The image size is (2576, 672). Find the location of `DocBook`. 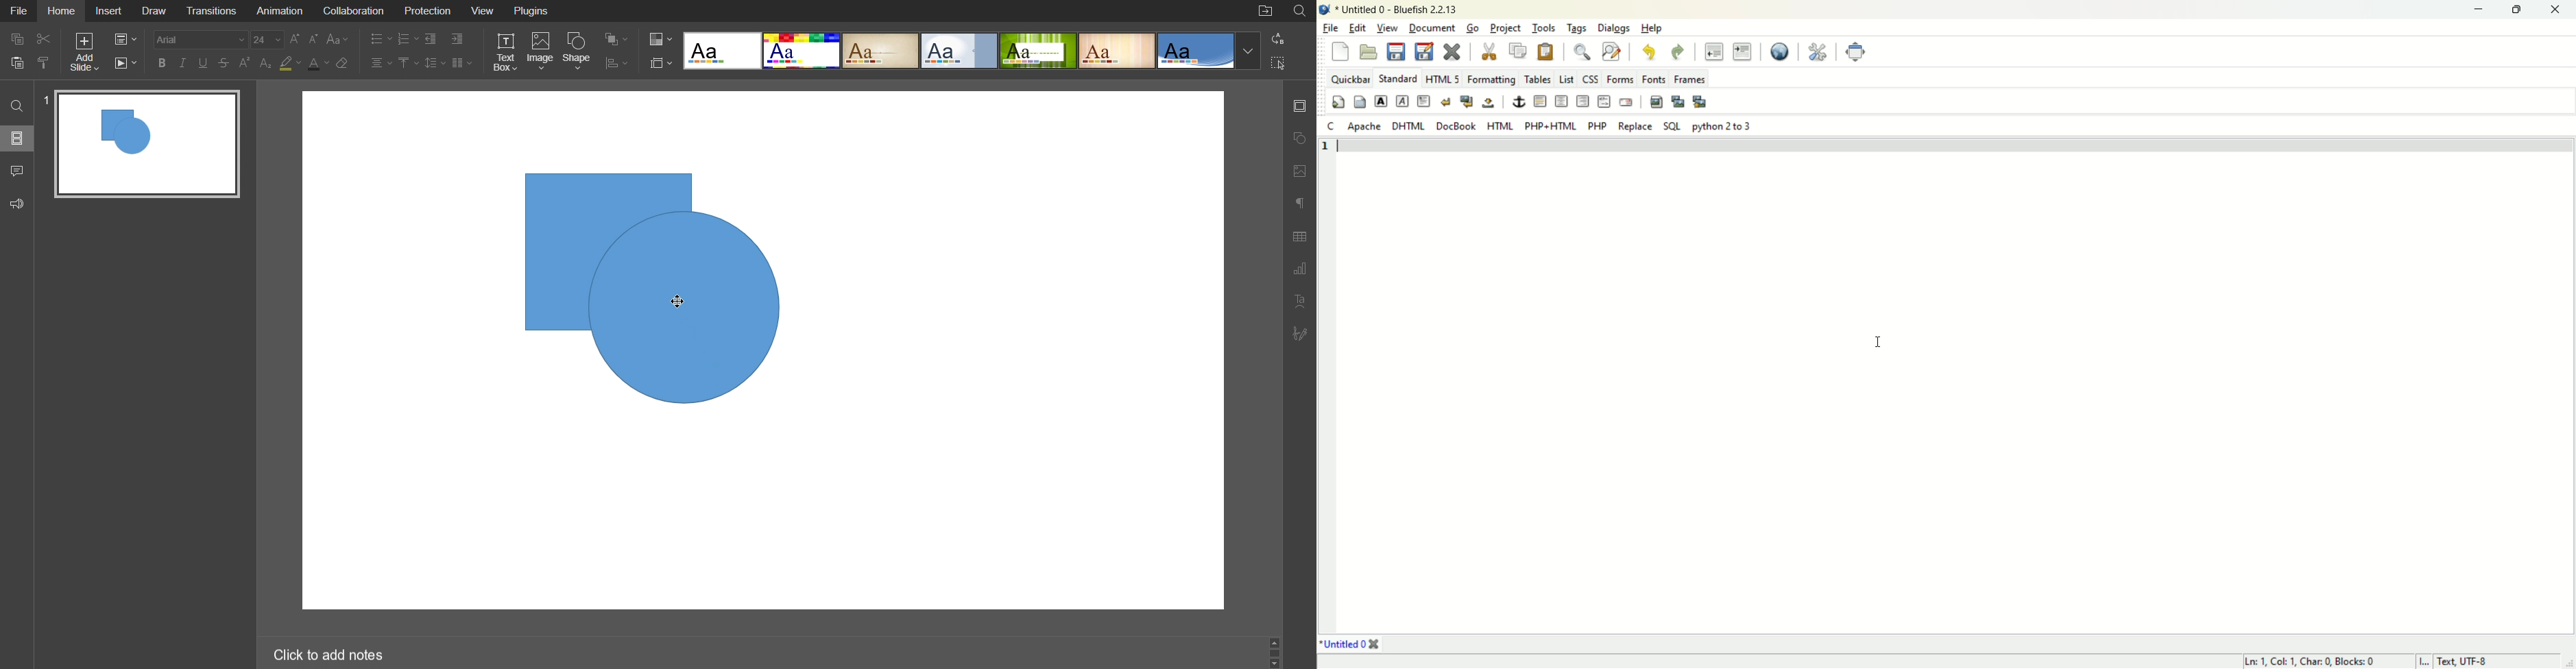

DocBook is located at coordinates (1456, 127).